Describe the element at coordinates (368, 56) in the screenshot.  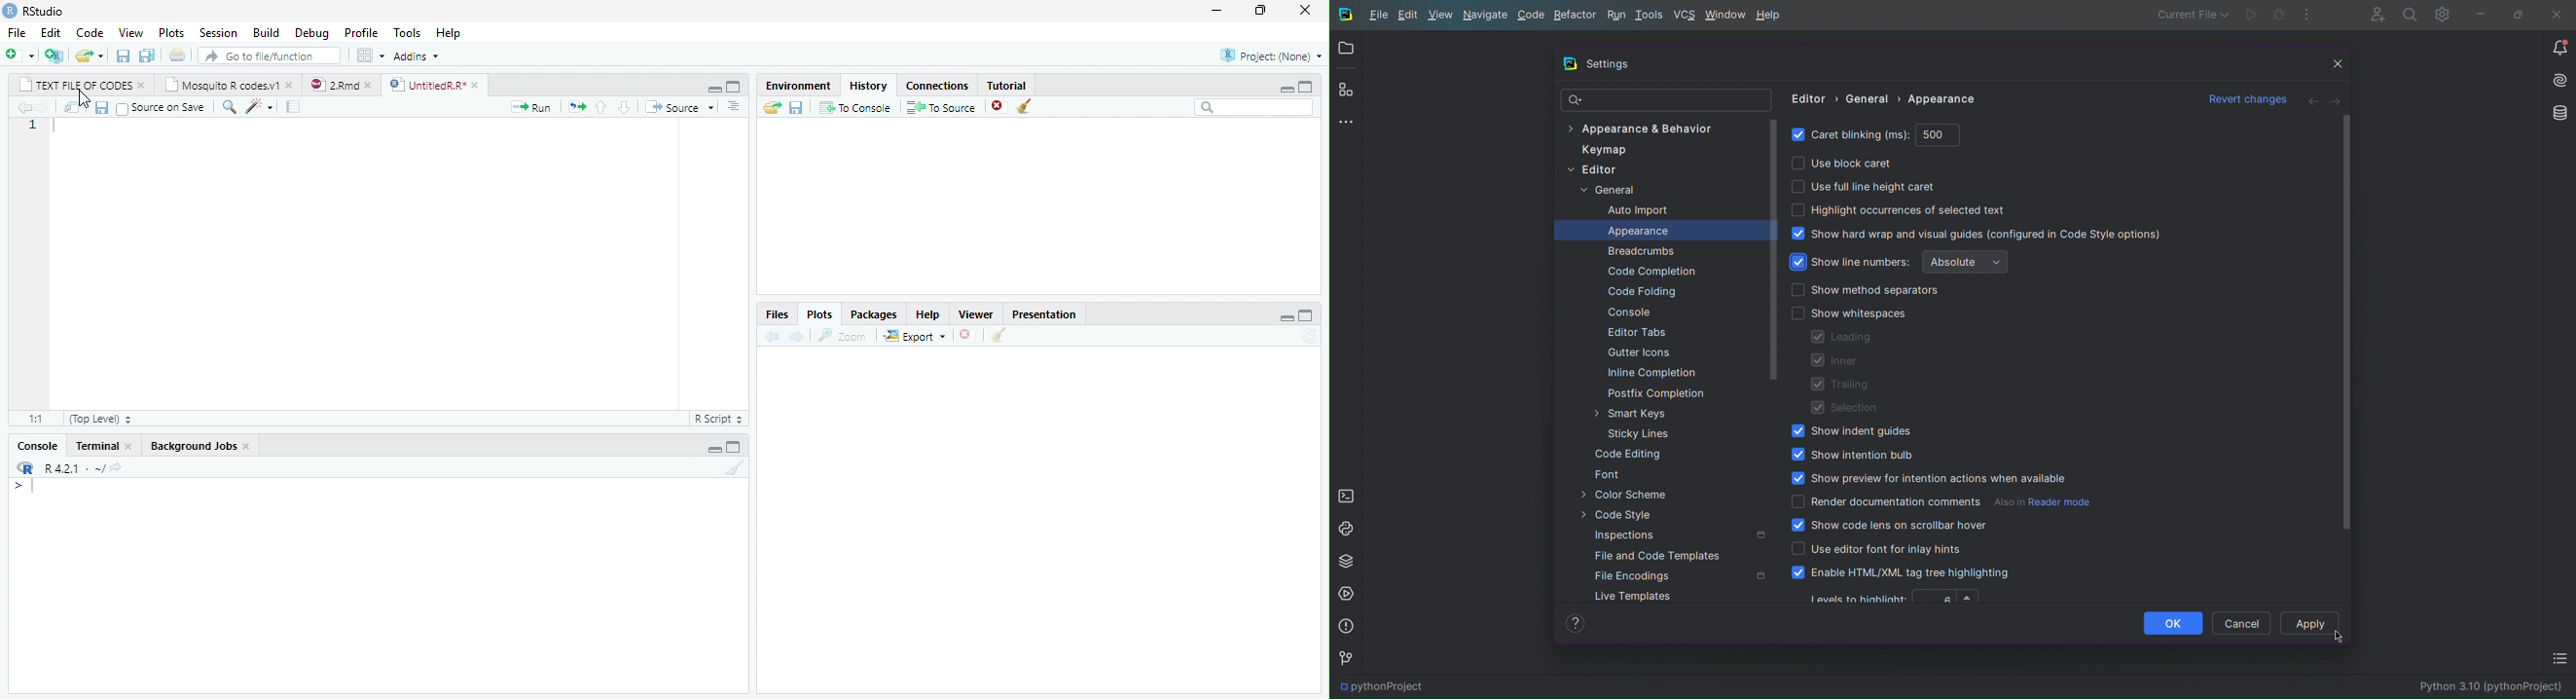
I see `workspace panes` at that location.